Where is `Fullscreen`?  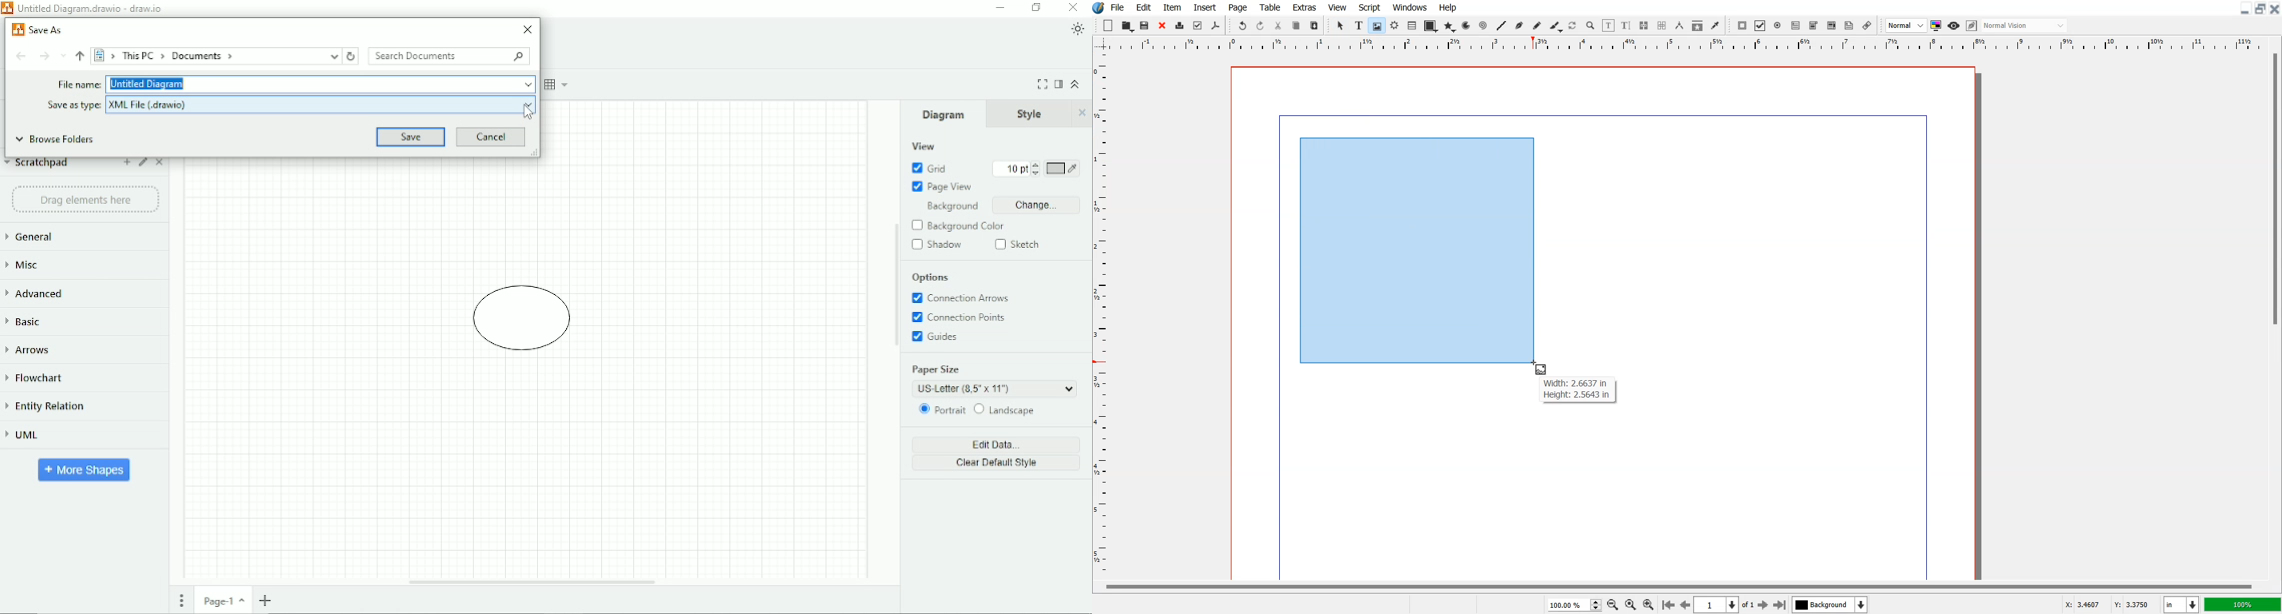
Fullscreen is located at coordinates (1042, 84).